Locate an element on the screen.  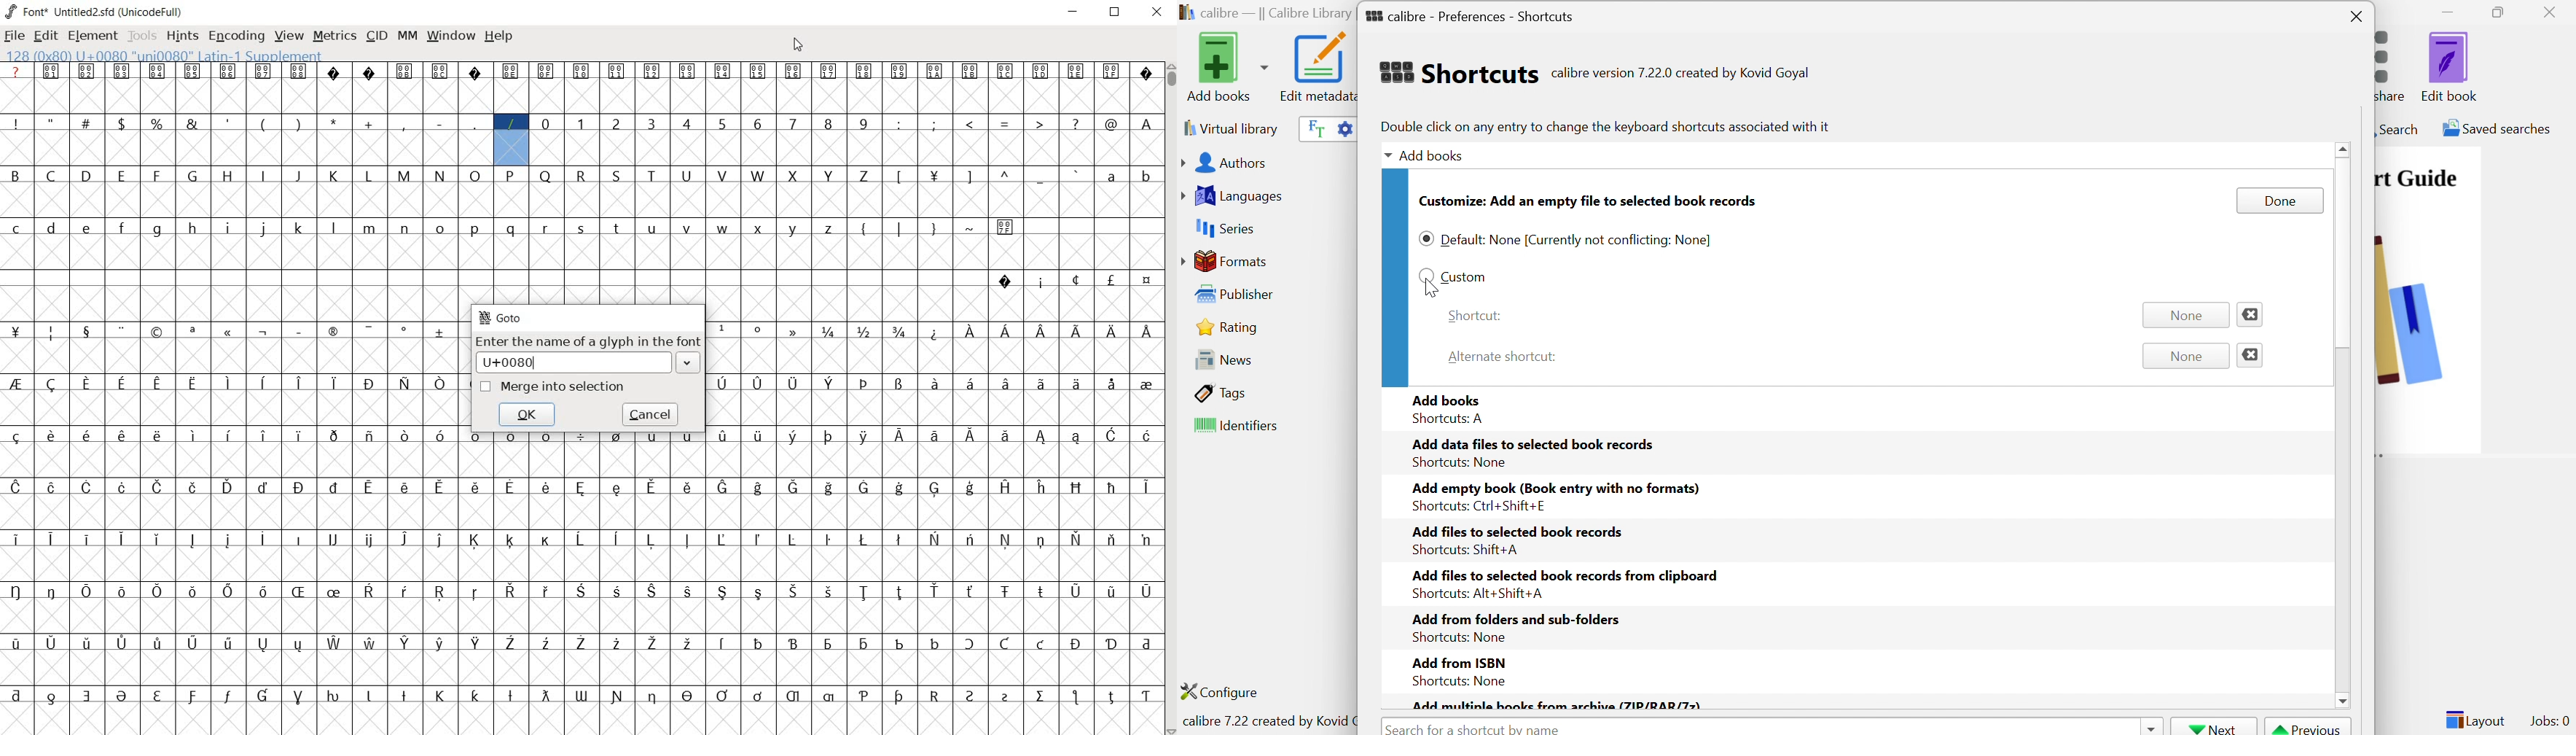
glyph is located at coordinates (1043, 438).